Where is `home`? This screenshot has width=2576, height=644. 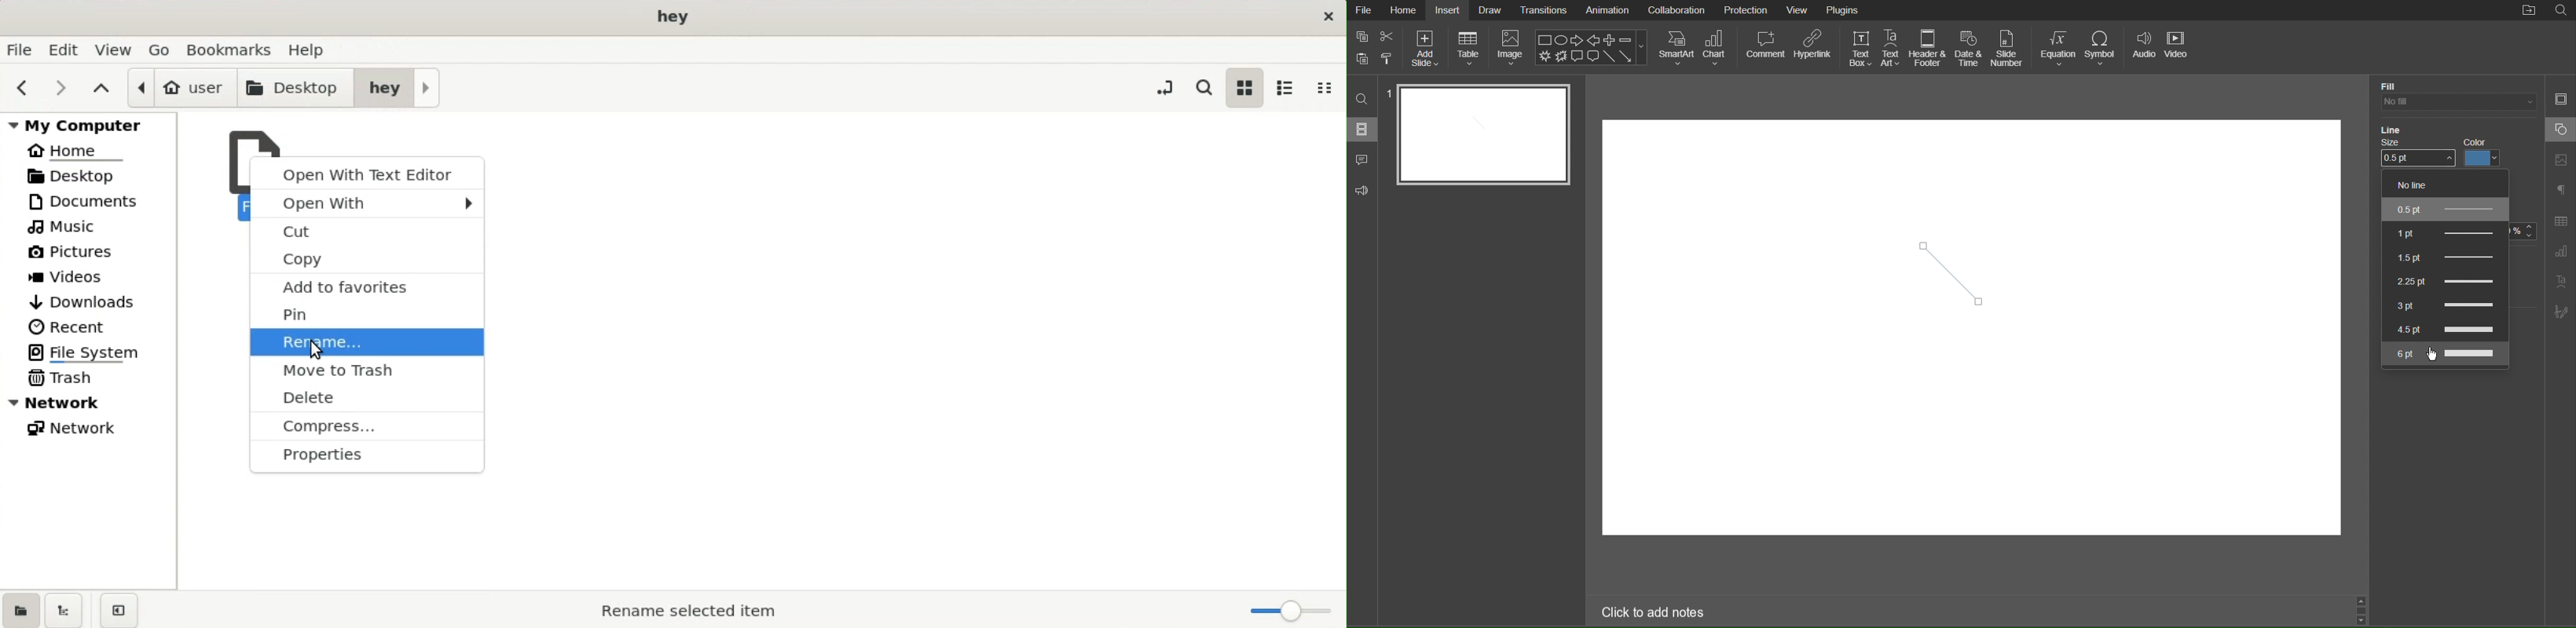
home is located at coordinates (79, 149).